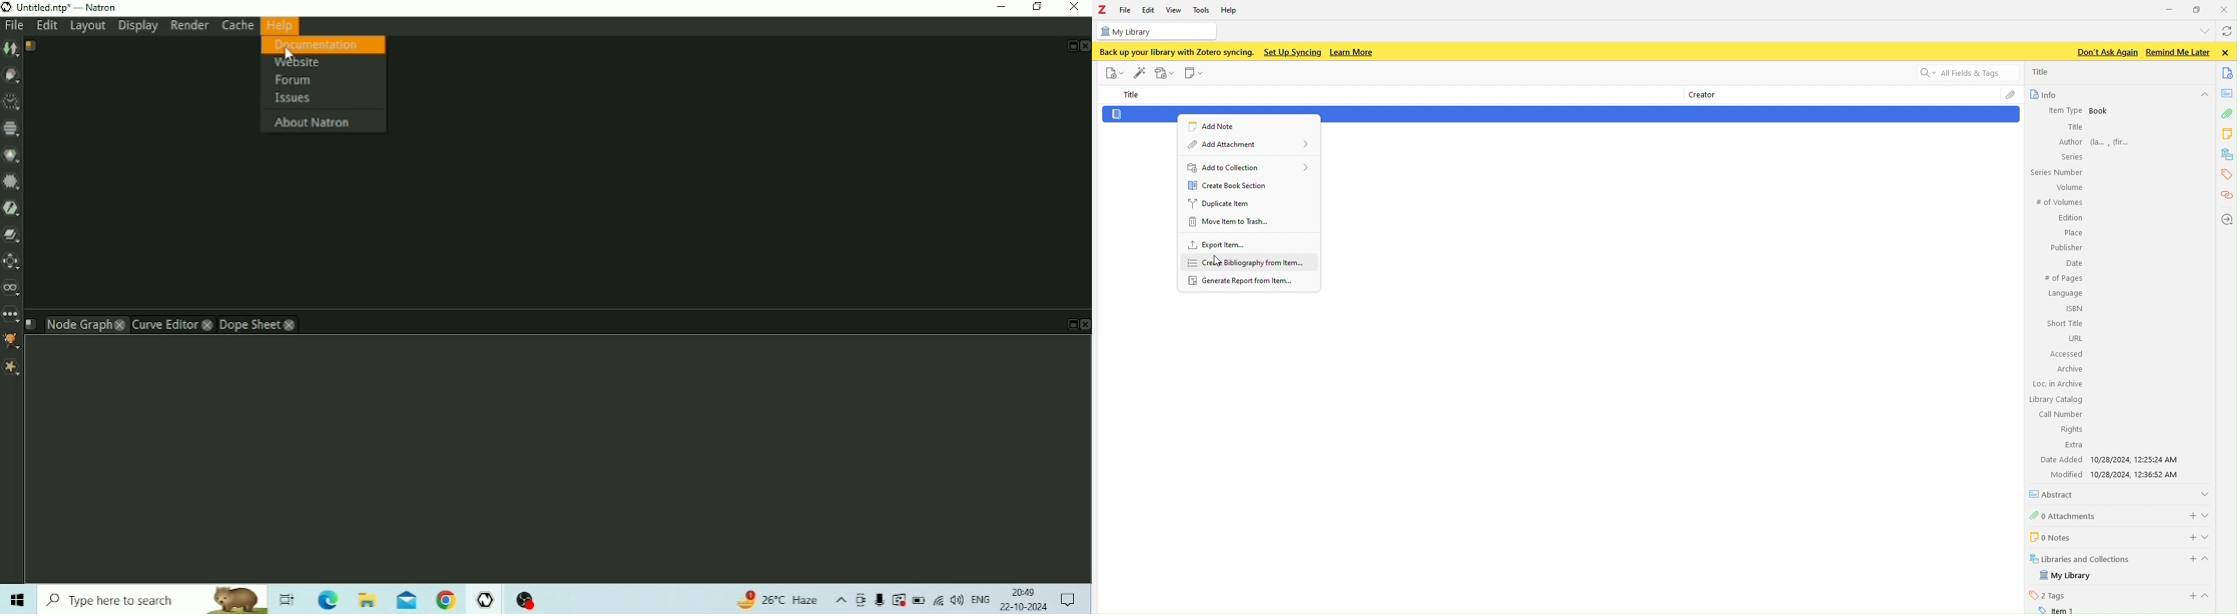  What do you see at coordinates (2067, 576) in the screenshot?
I see `My Library` at bounding box center [2067, 576].